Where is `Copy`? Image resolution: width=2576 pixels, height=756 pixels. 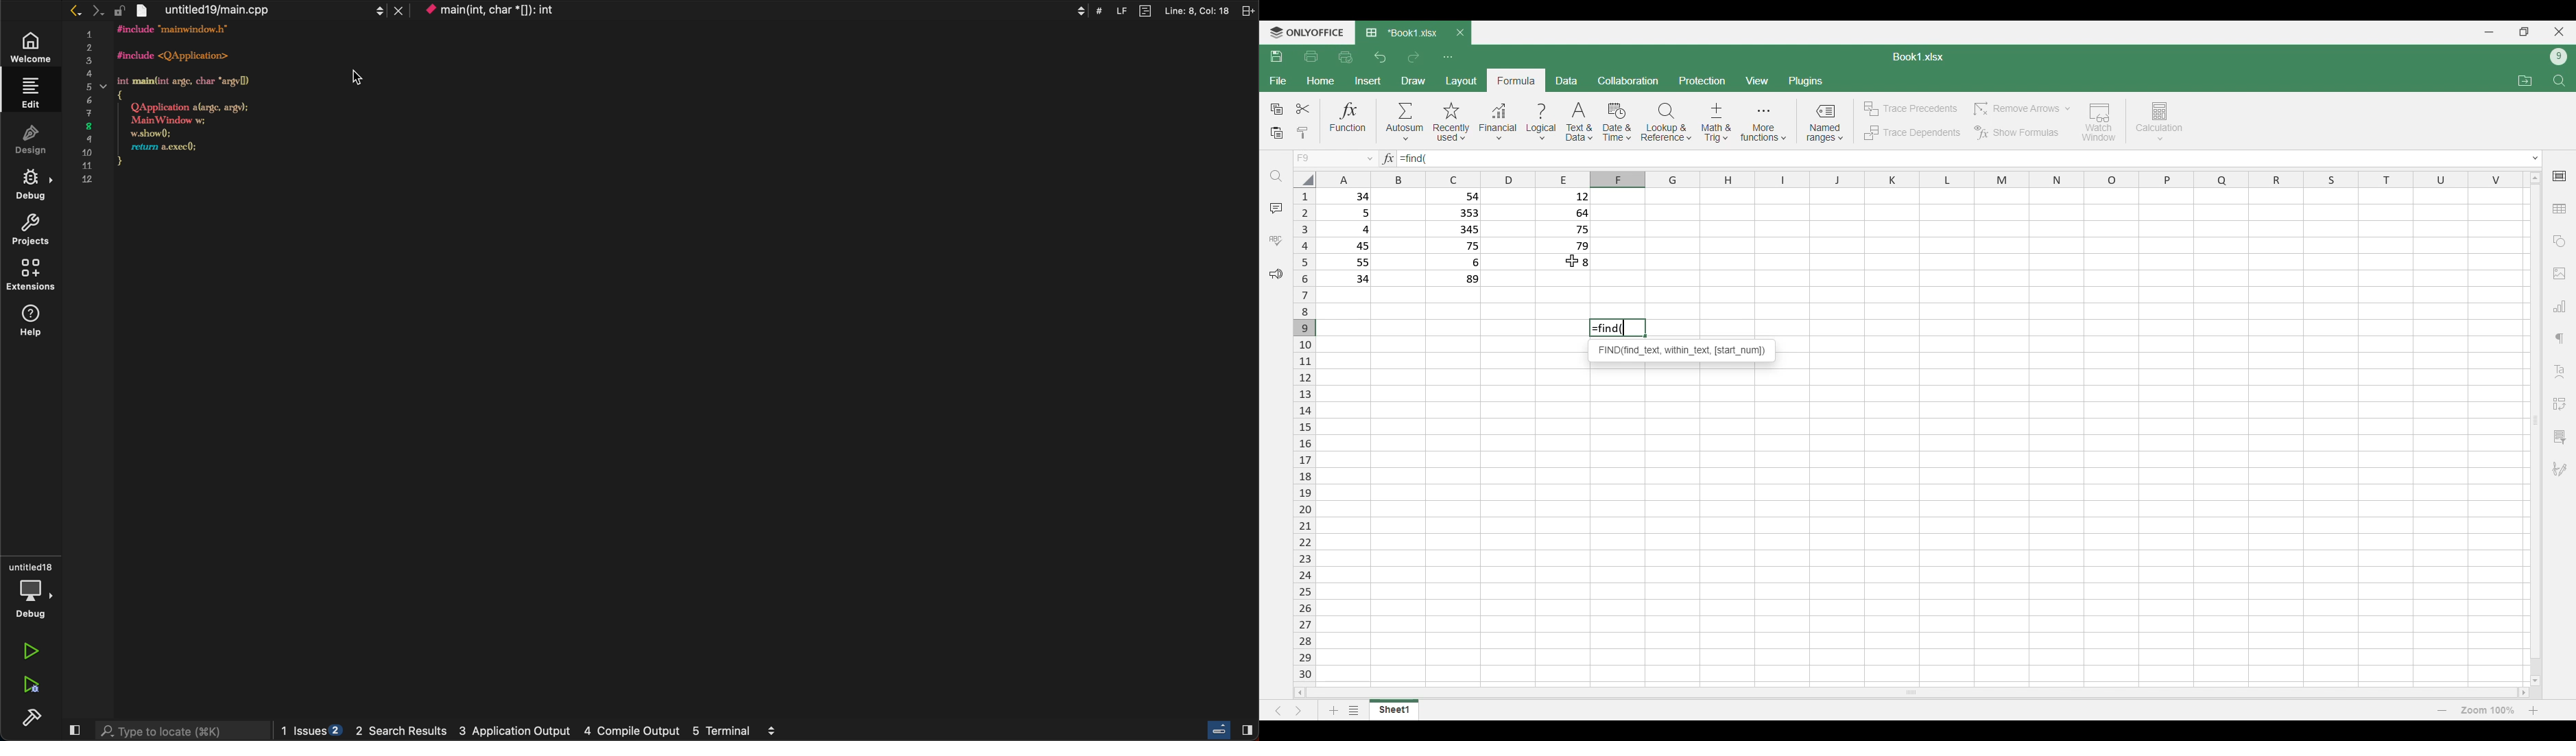 Copy is located at coordinates (1276, 109).